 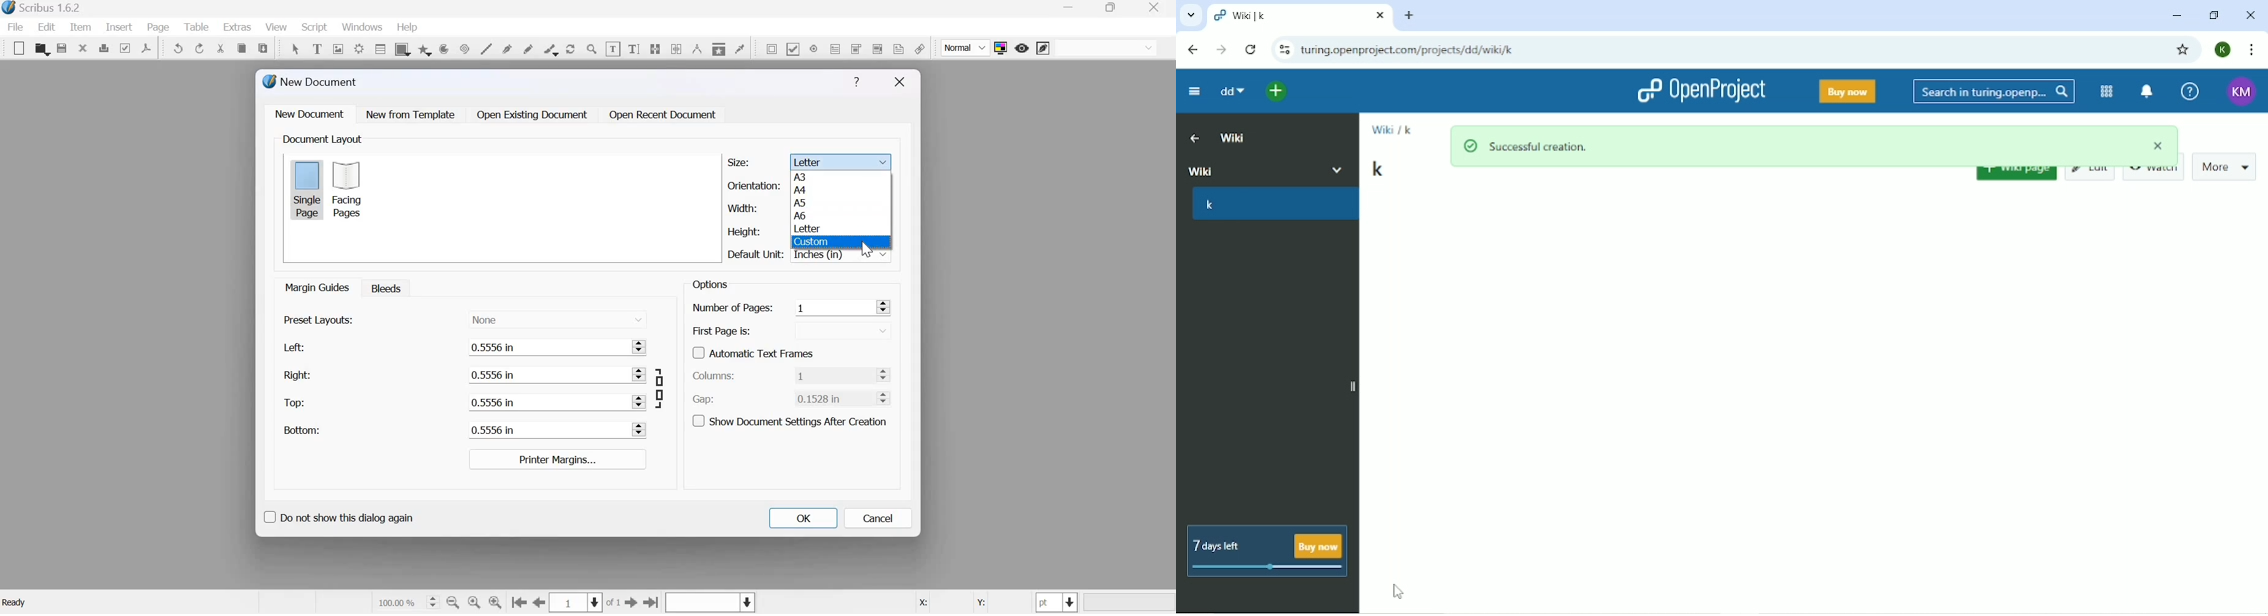 I want to click on Size: , so click(x=739, y=162).